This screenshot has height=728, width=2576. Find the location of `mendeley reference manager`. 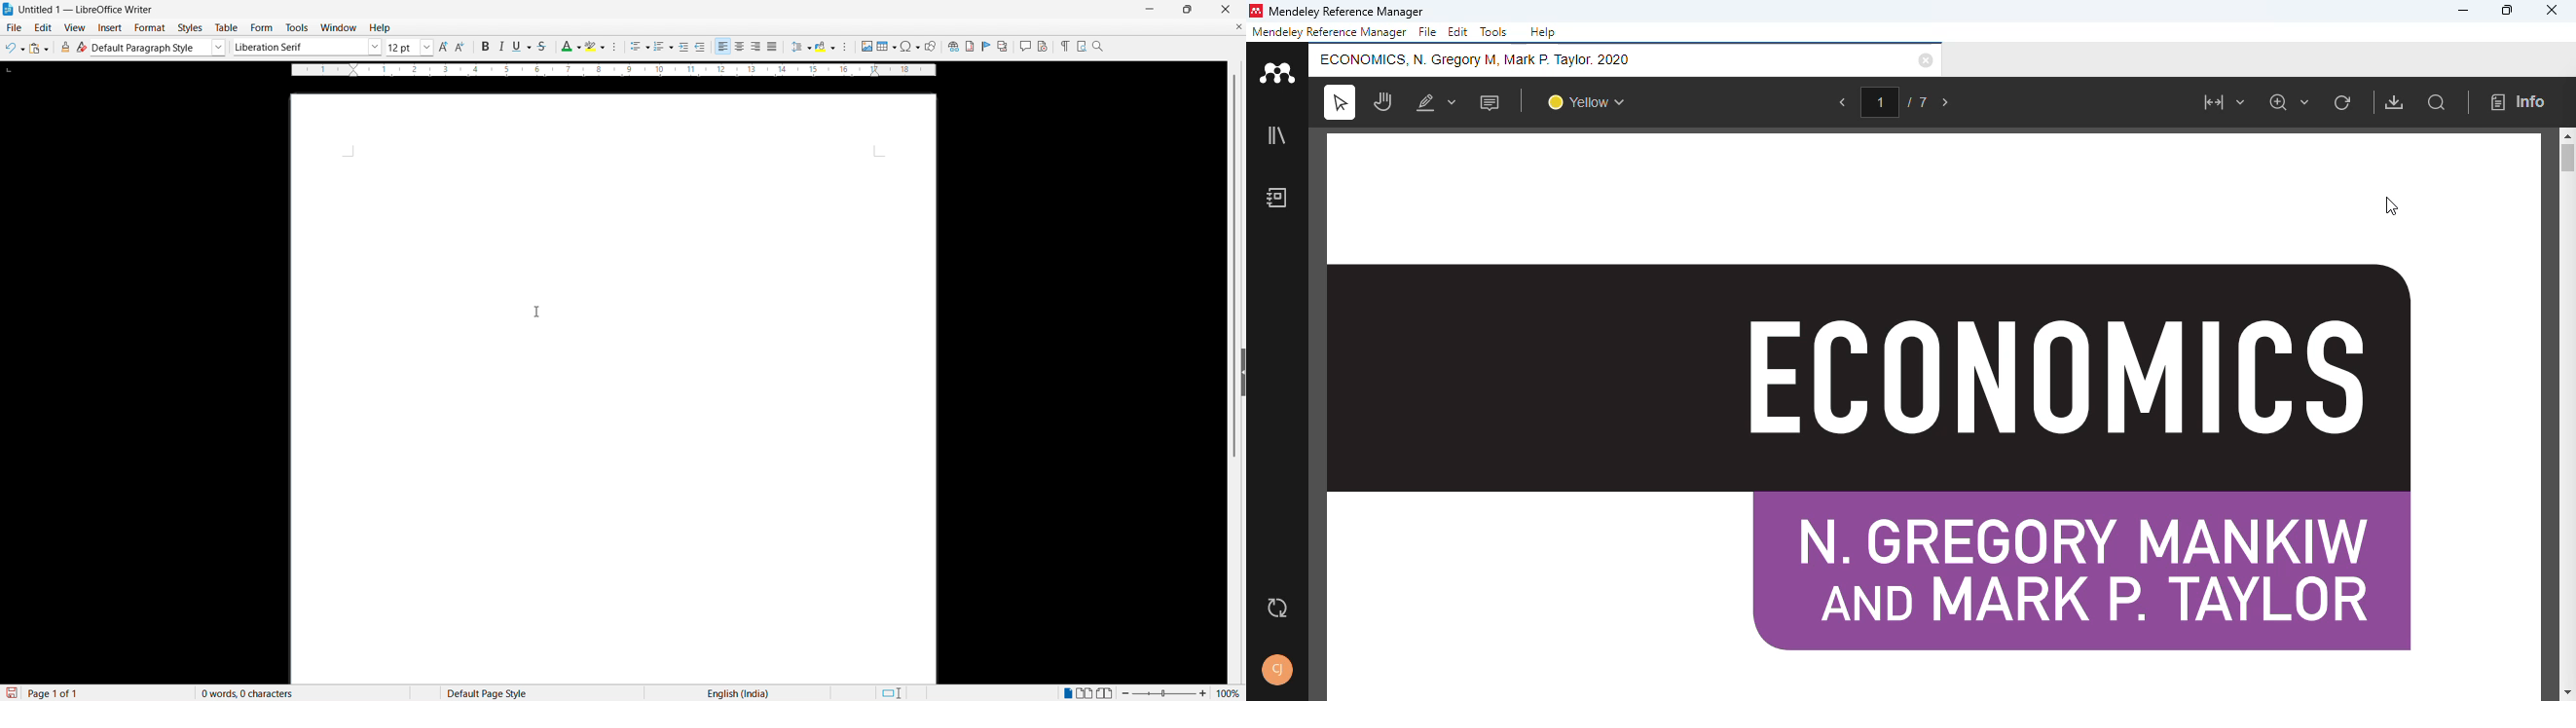

mendeley reference manager is located at coordinates (1350, 11).